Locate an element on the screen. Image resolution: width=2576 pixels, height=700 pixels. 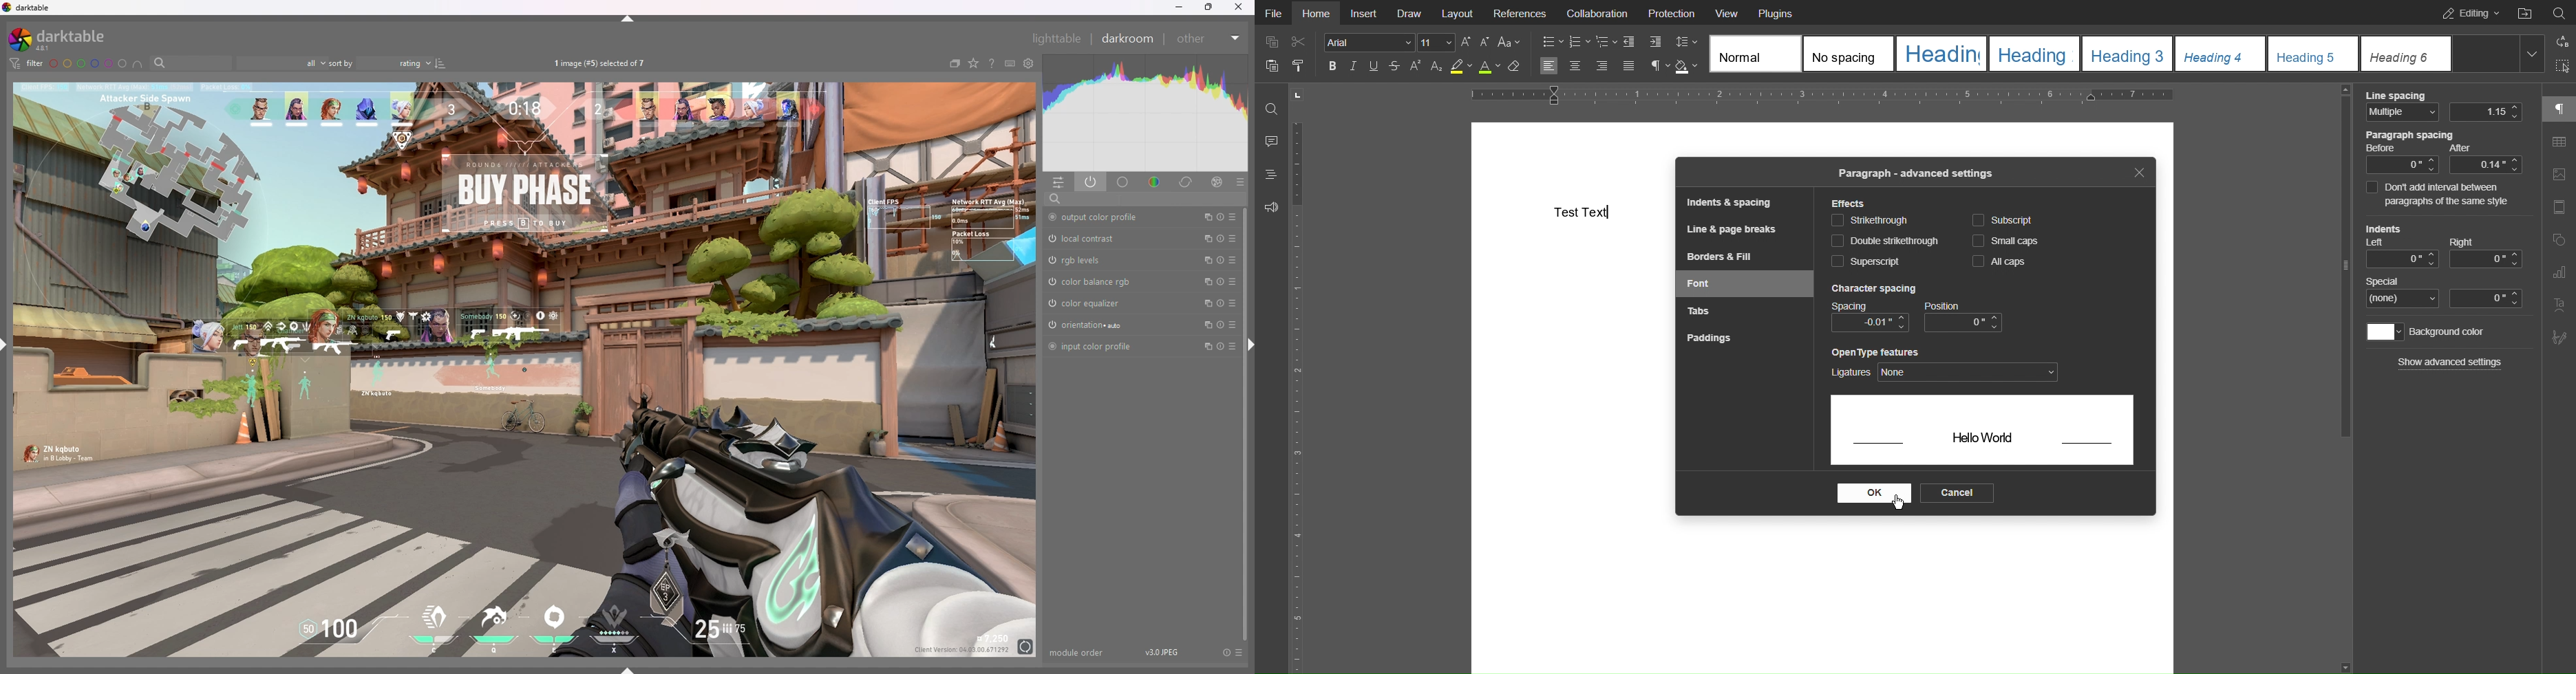
Headings is located at coordinates (1270, 174).